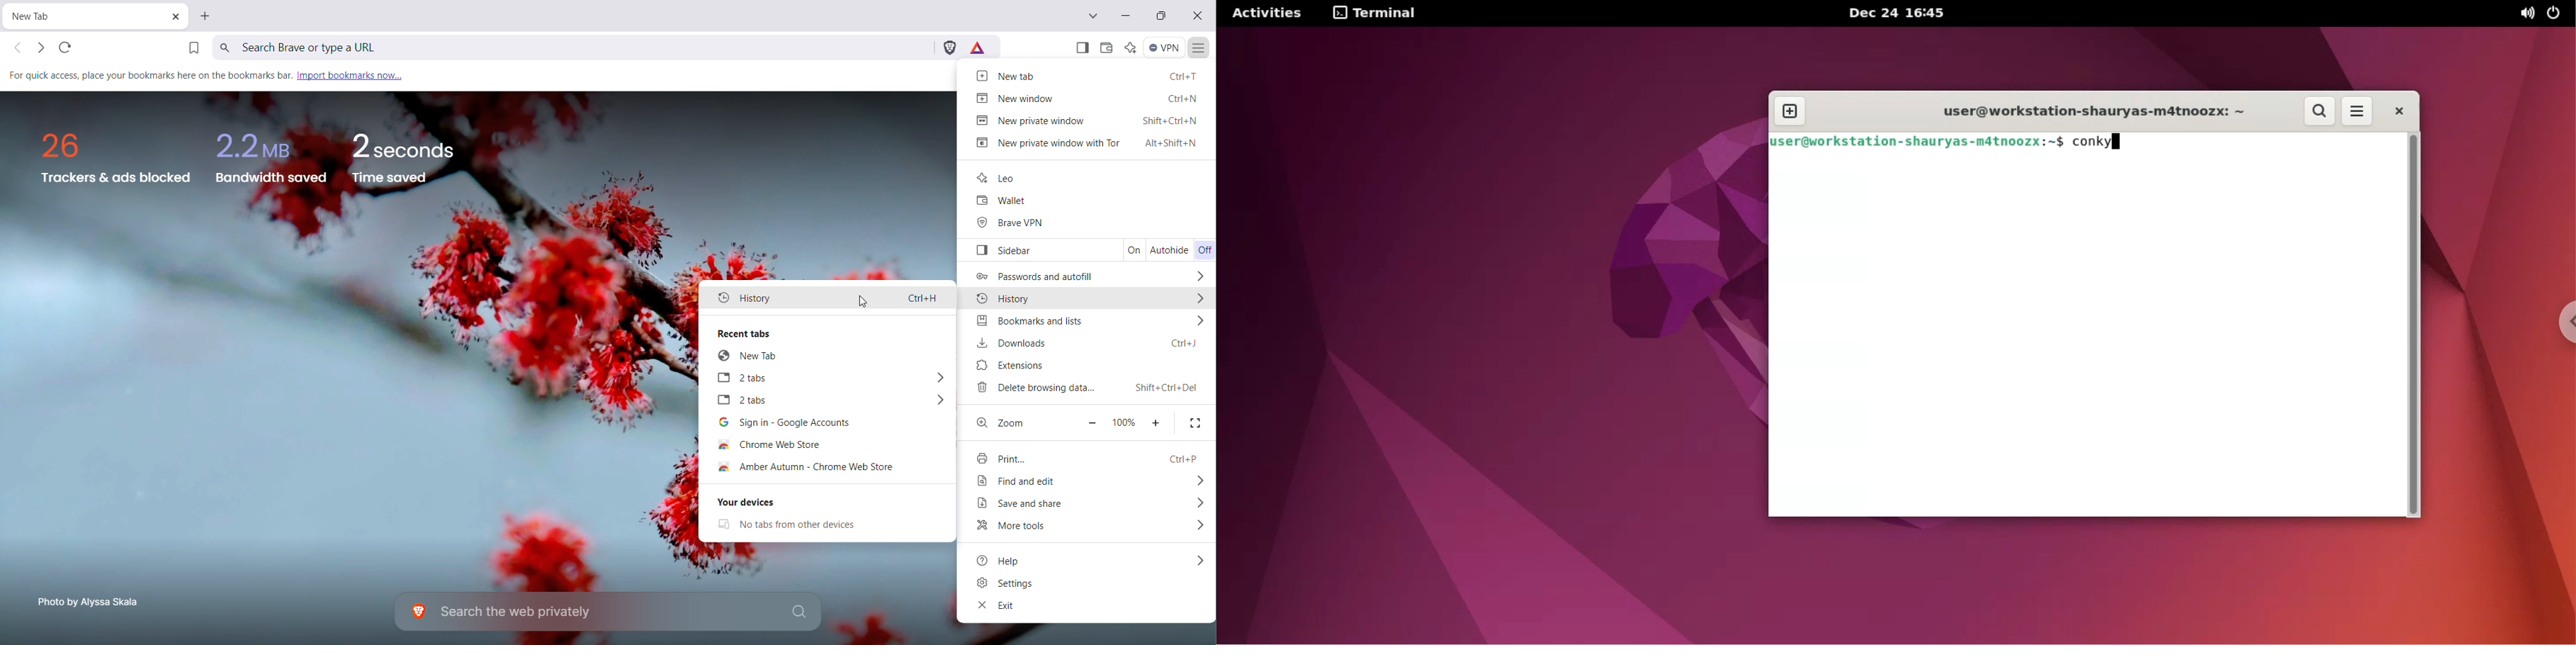 The height and width of the screenshot is (672, 2576). What do you see at coordinates (1018, 224) in the screenshot?
I see `Brave VPN` at bounding box center [1018, 224].